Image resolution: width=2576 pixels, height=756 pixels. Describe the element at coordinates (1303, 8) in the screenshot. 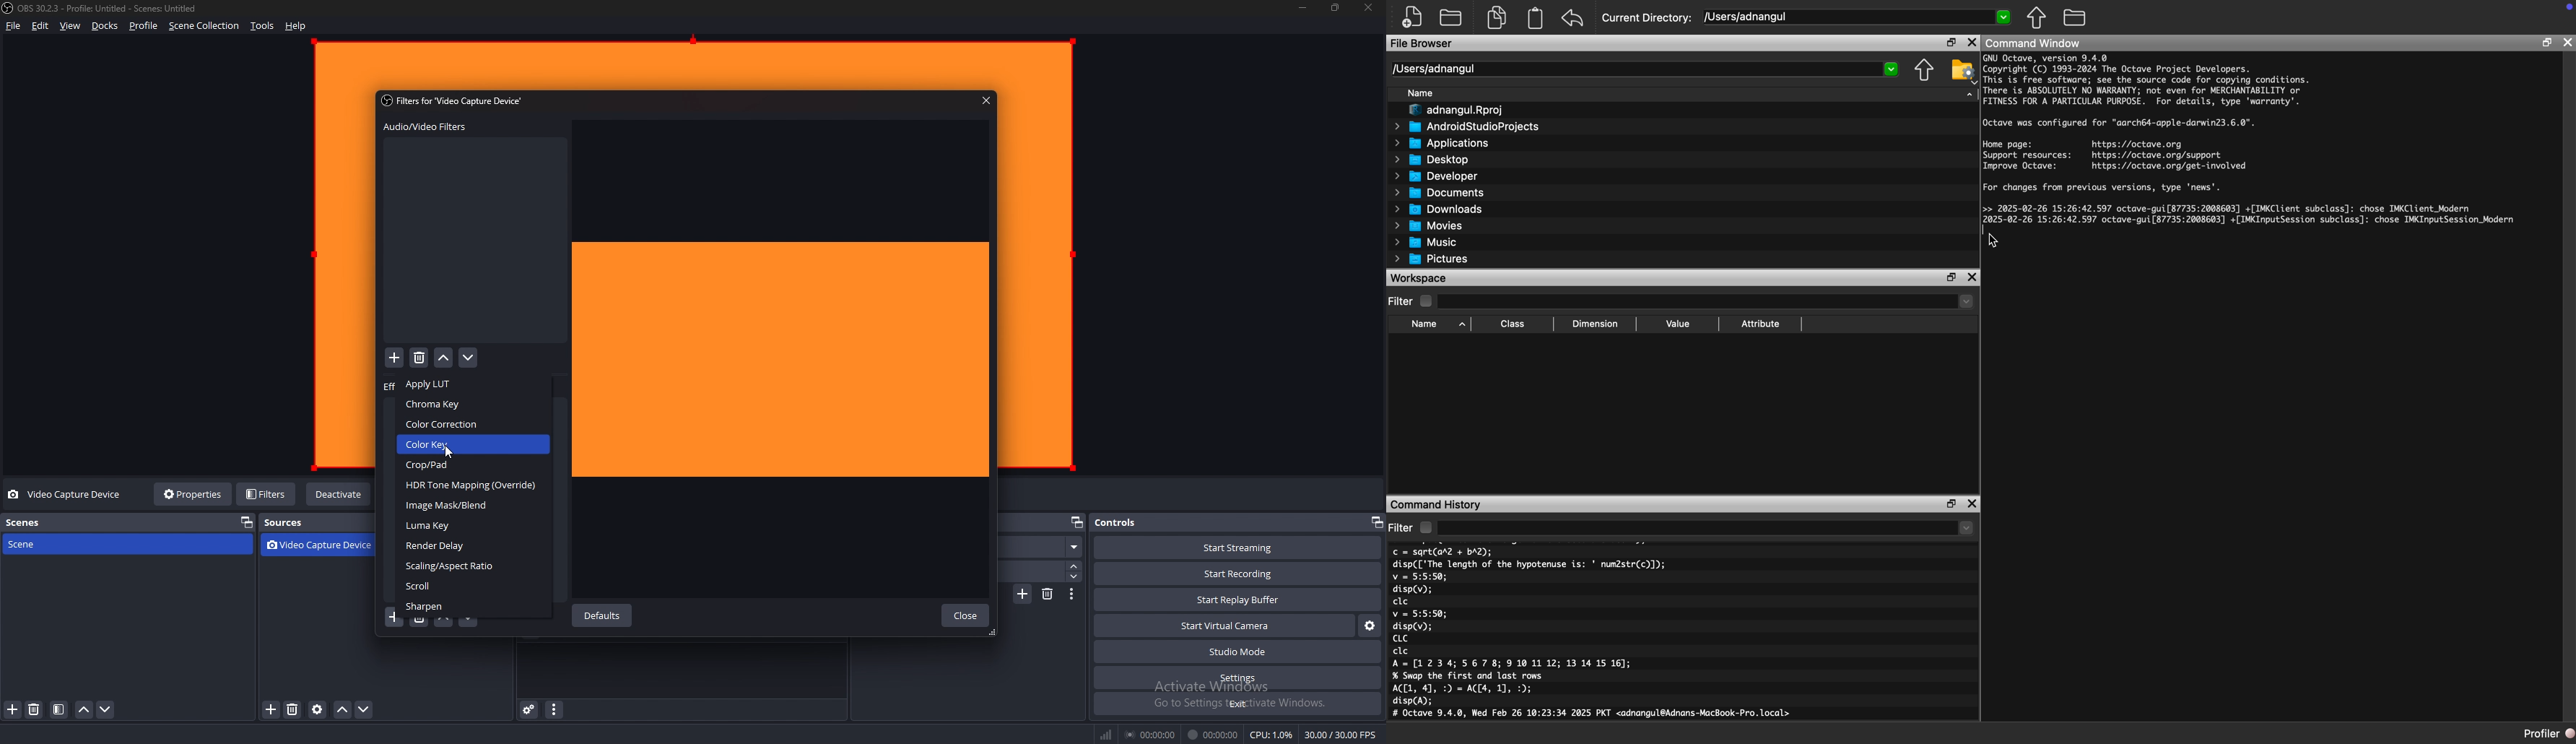

I see `minimize` at that location.